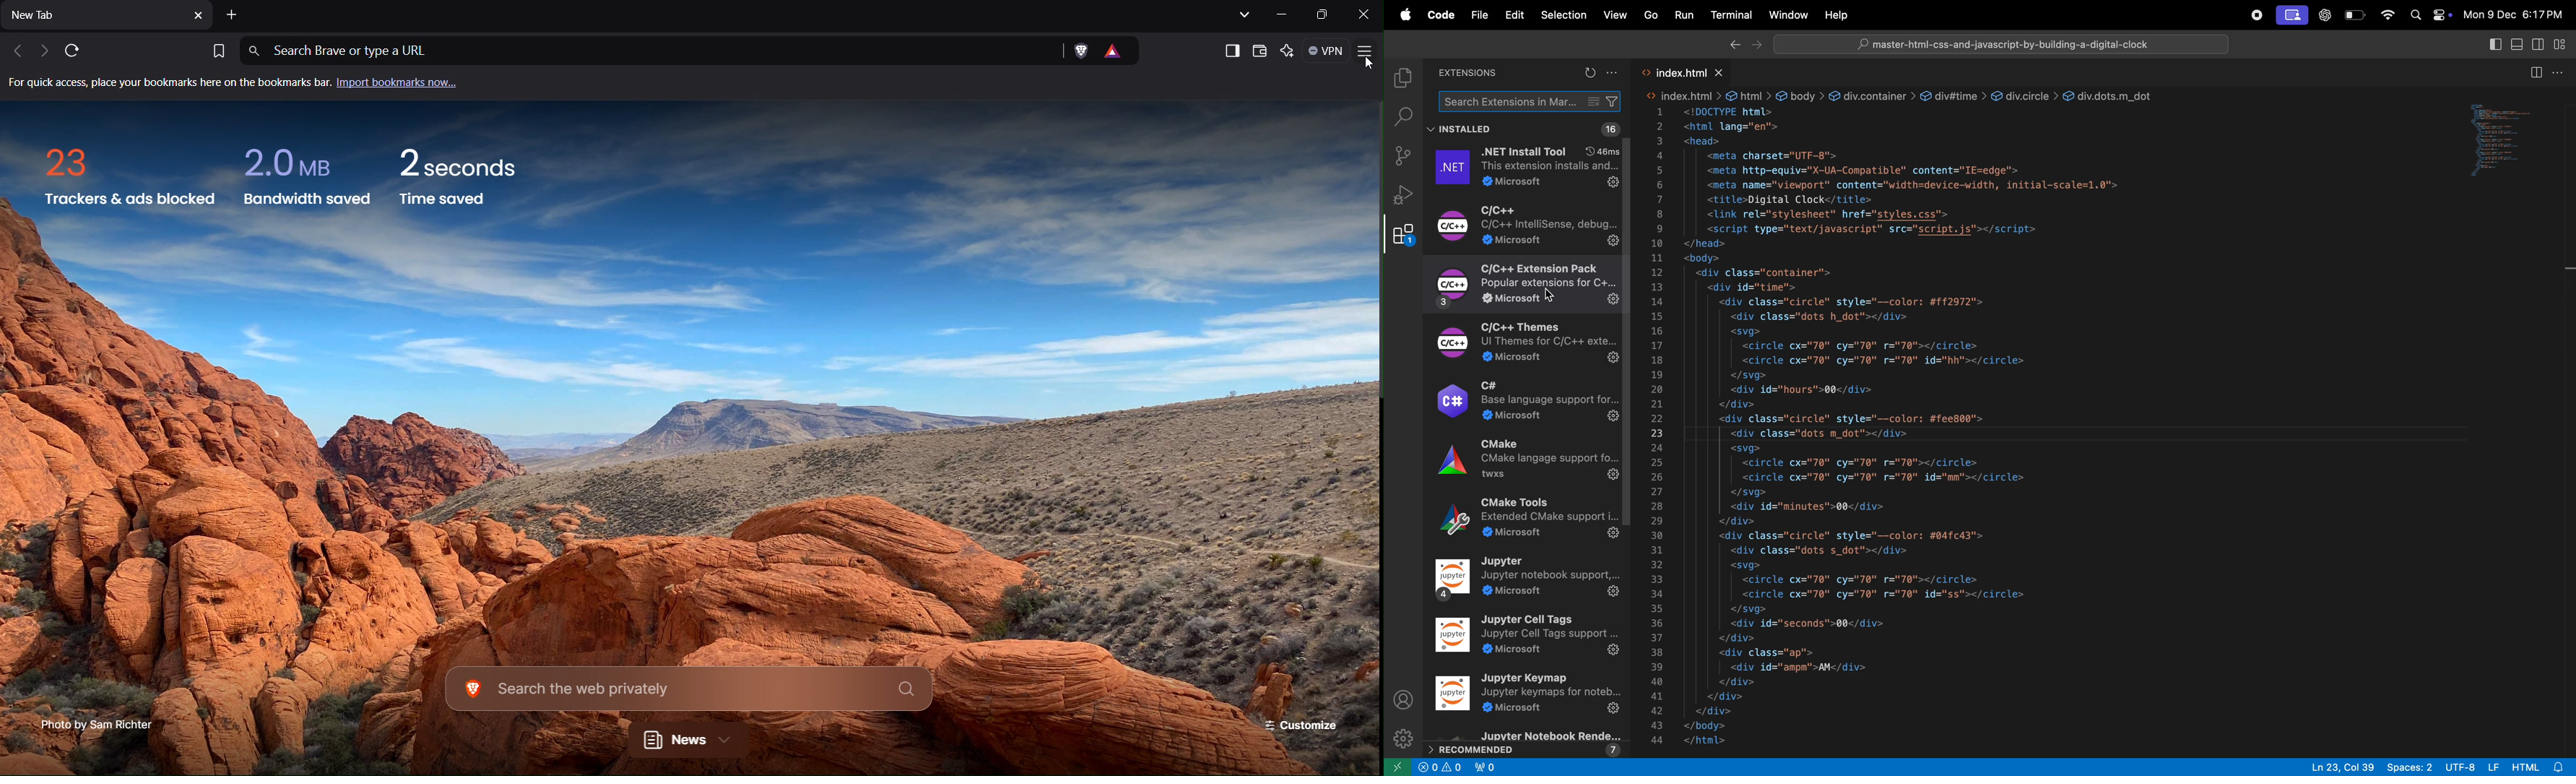 The width and height of the screenshot is (2576, 784). What do you see at coordinates (2515, 15) in the screenshot?
I see `date and time` at bounding box center [2515, 15].